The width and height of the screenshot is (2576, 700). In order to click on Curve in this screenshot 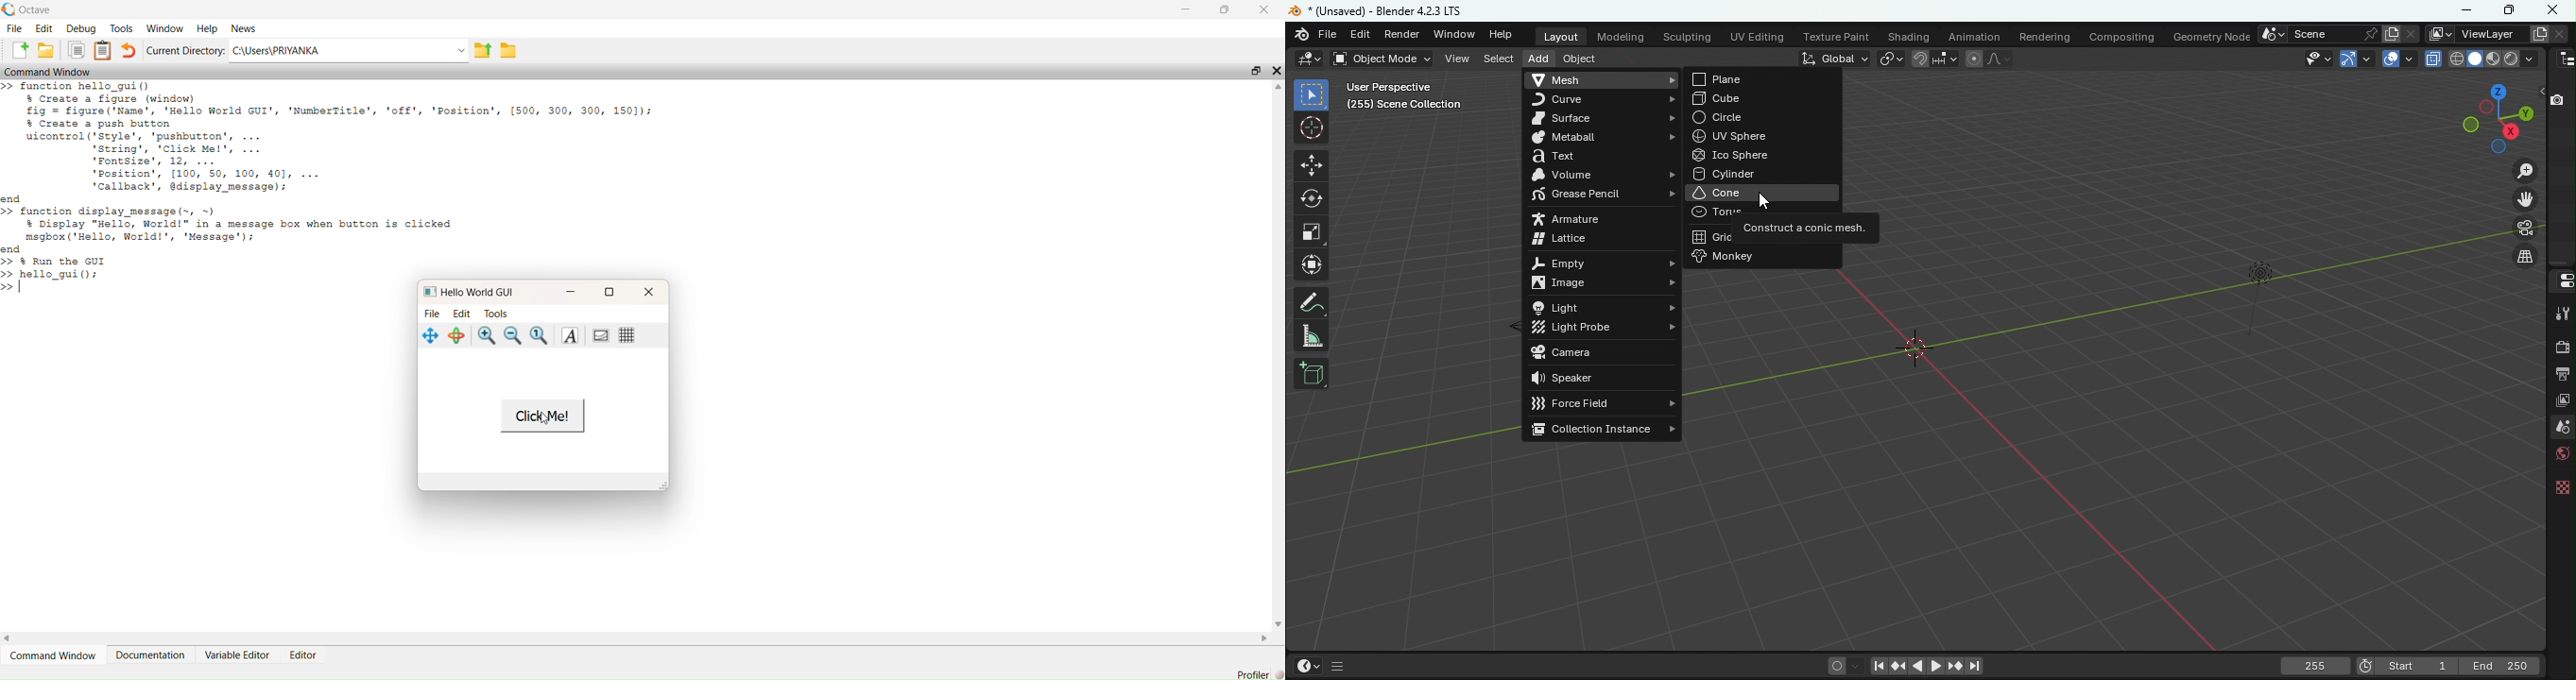, I will do `click(1605, 99)`.